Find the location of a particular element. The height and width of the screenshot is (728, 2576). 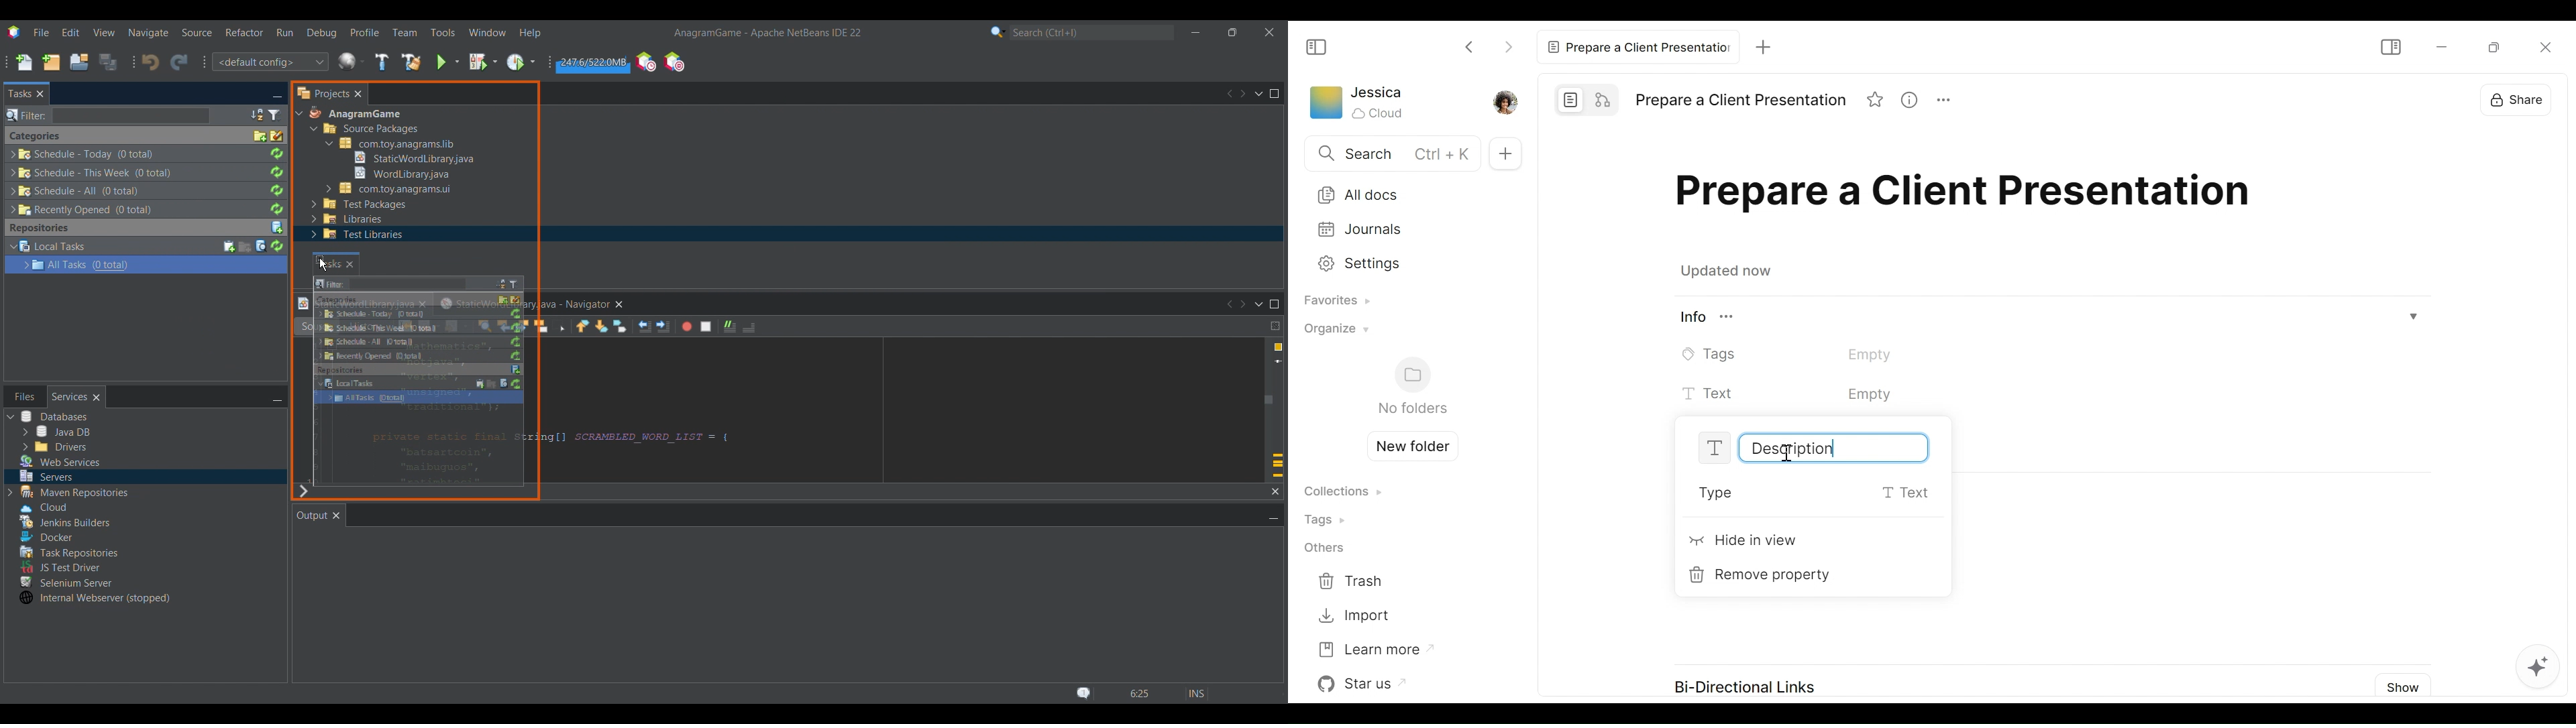

Remove all finished tasks from categories is located at coordinates (277, 136).